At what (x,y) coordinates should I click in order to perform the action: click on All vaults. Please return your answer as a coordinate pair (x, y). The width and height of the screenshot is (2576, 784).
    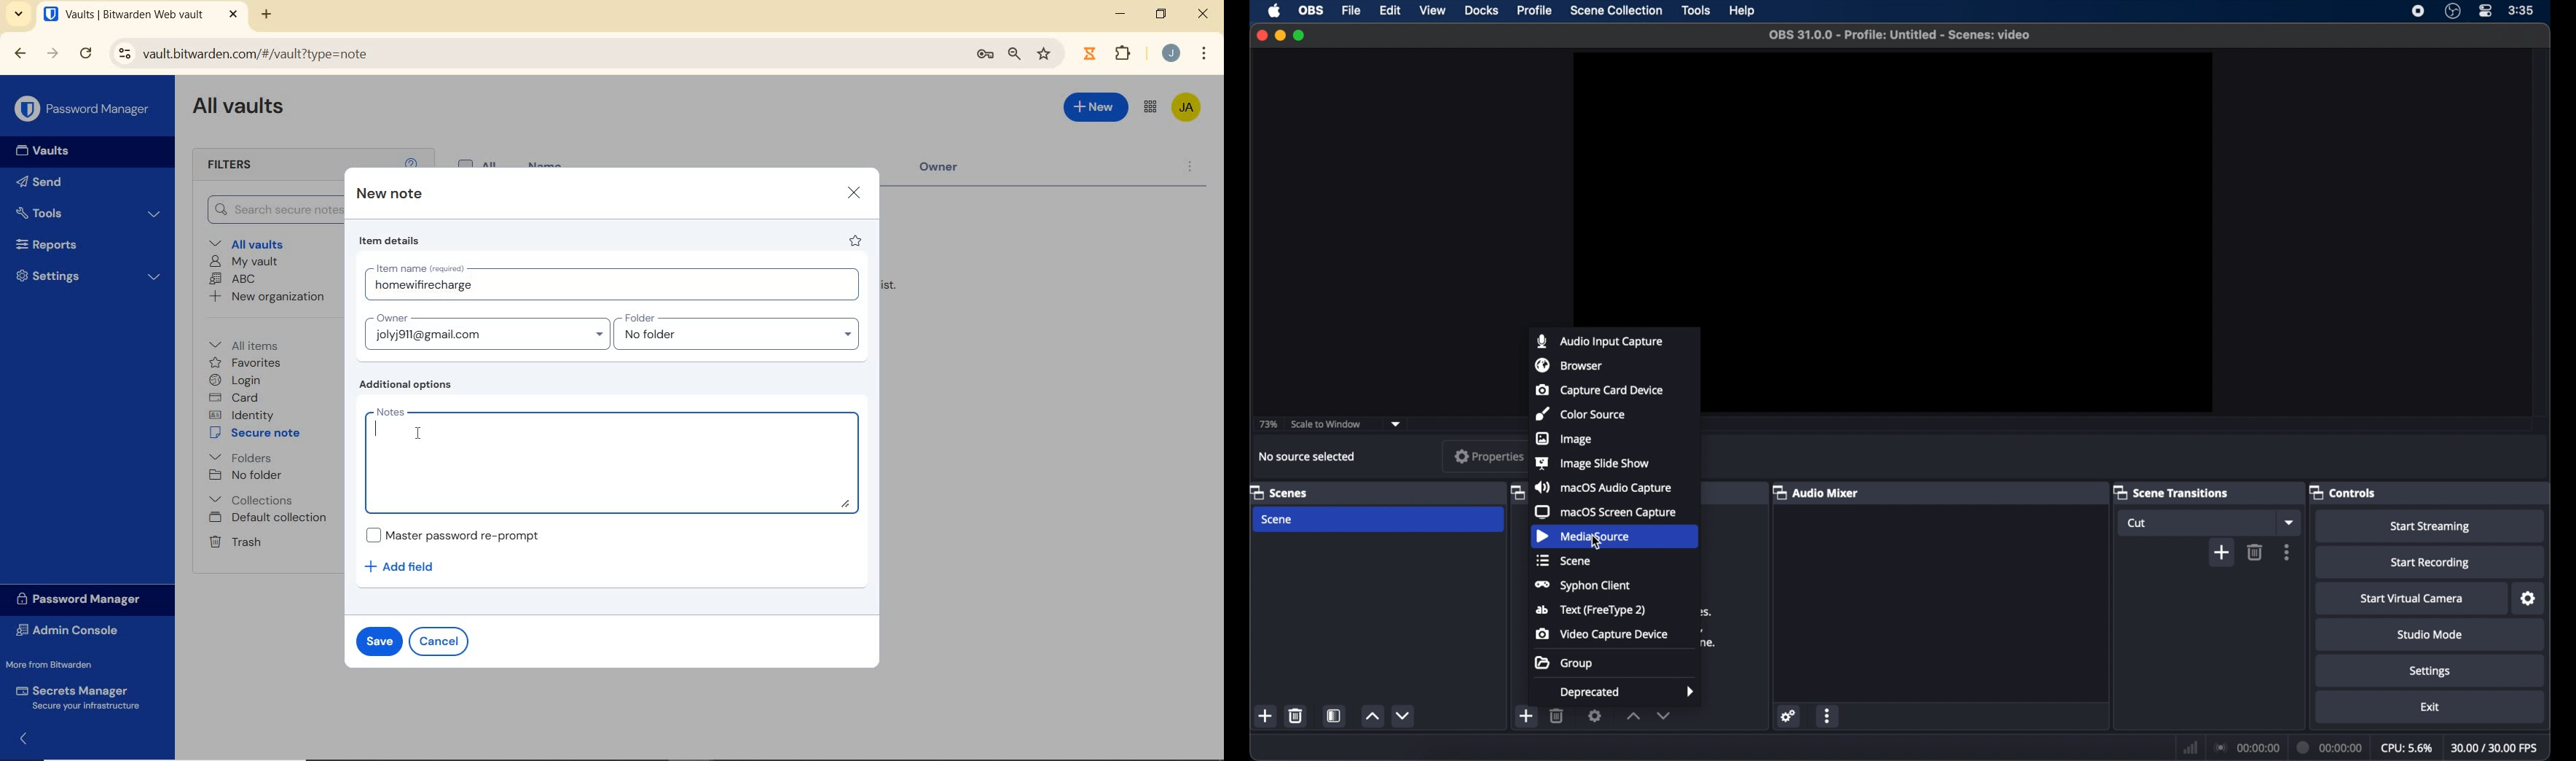
    Looking at the image, I should click on (248, 243).